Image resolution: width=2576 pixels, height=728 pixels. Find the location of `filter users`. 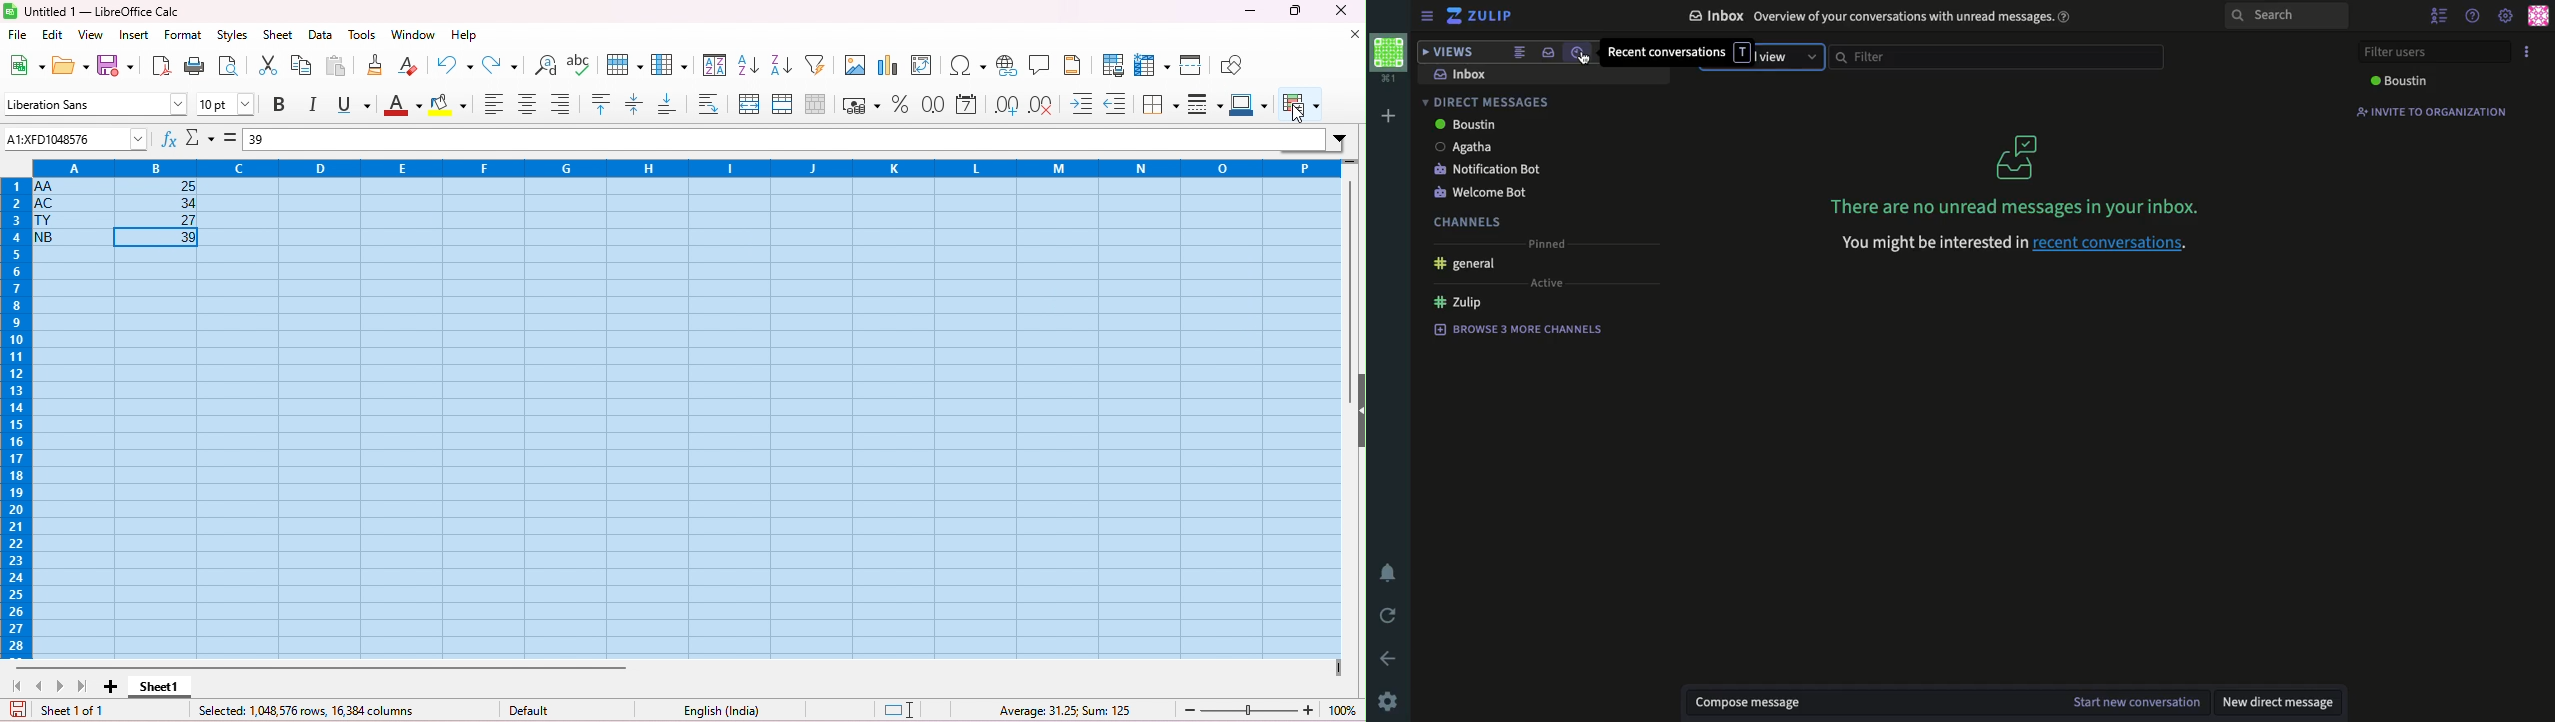

filter users is located at coordinates (2438, 52).